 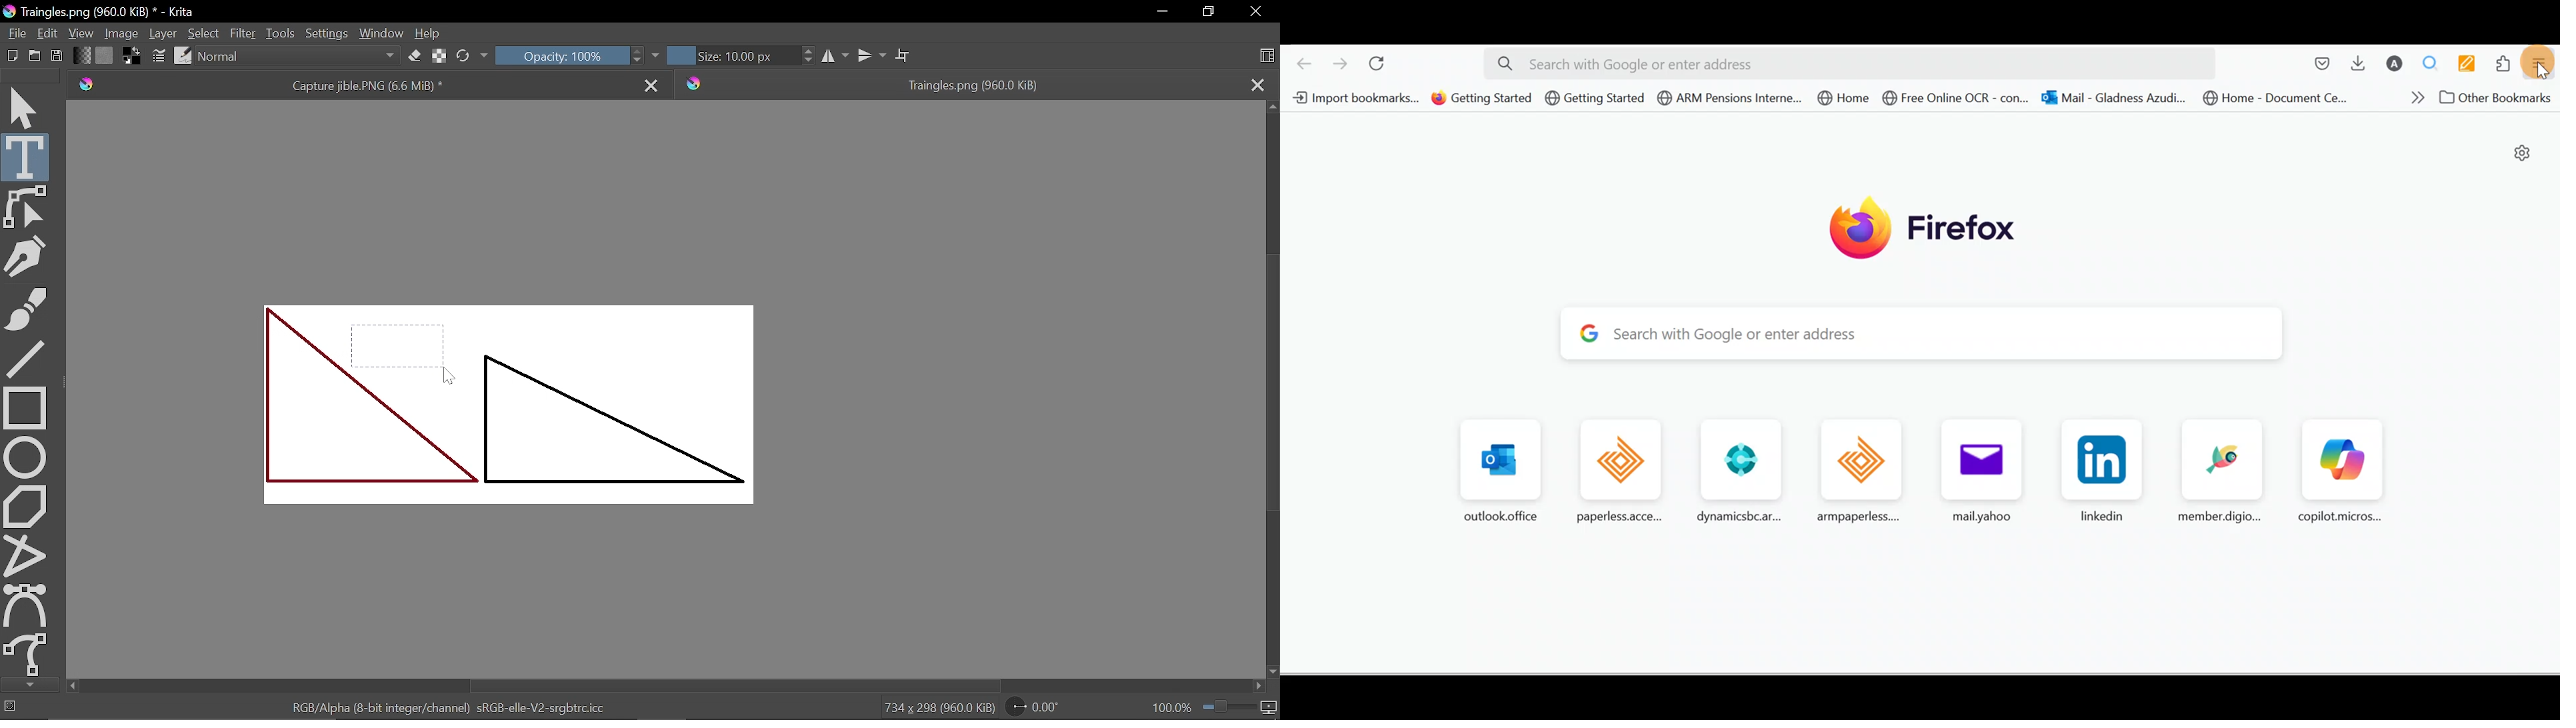 What do you see at coordinates (183, 55) in the screenshot?
I see `Choose brush preset` at bounding box center [183, 55].